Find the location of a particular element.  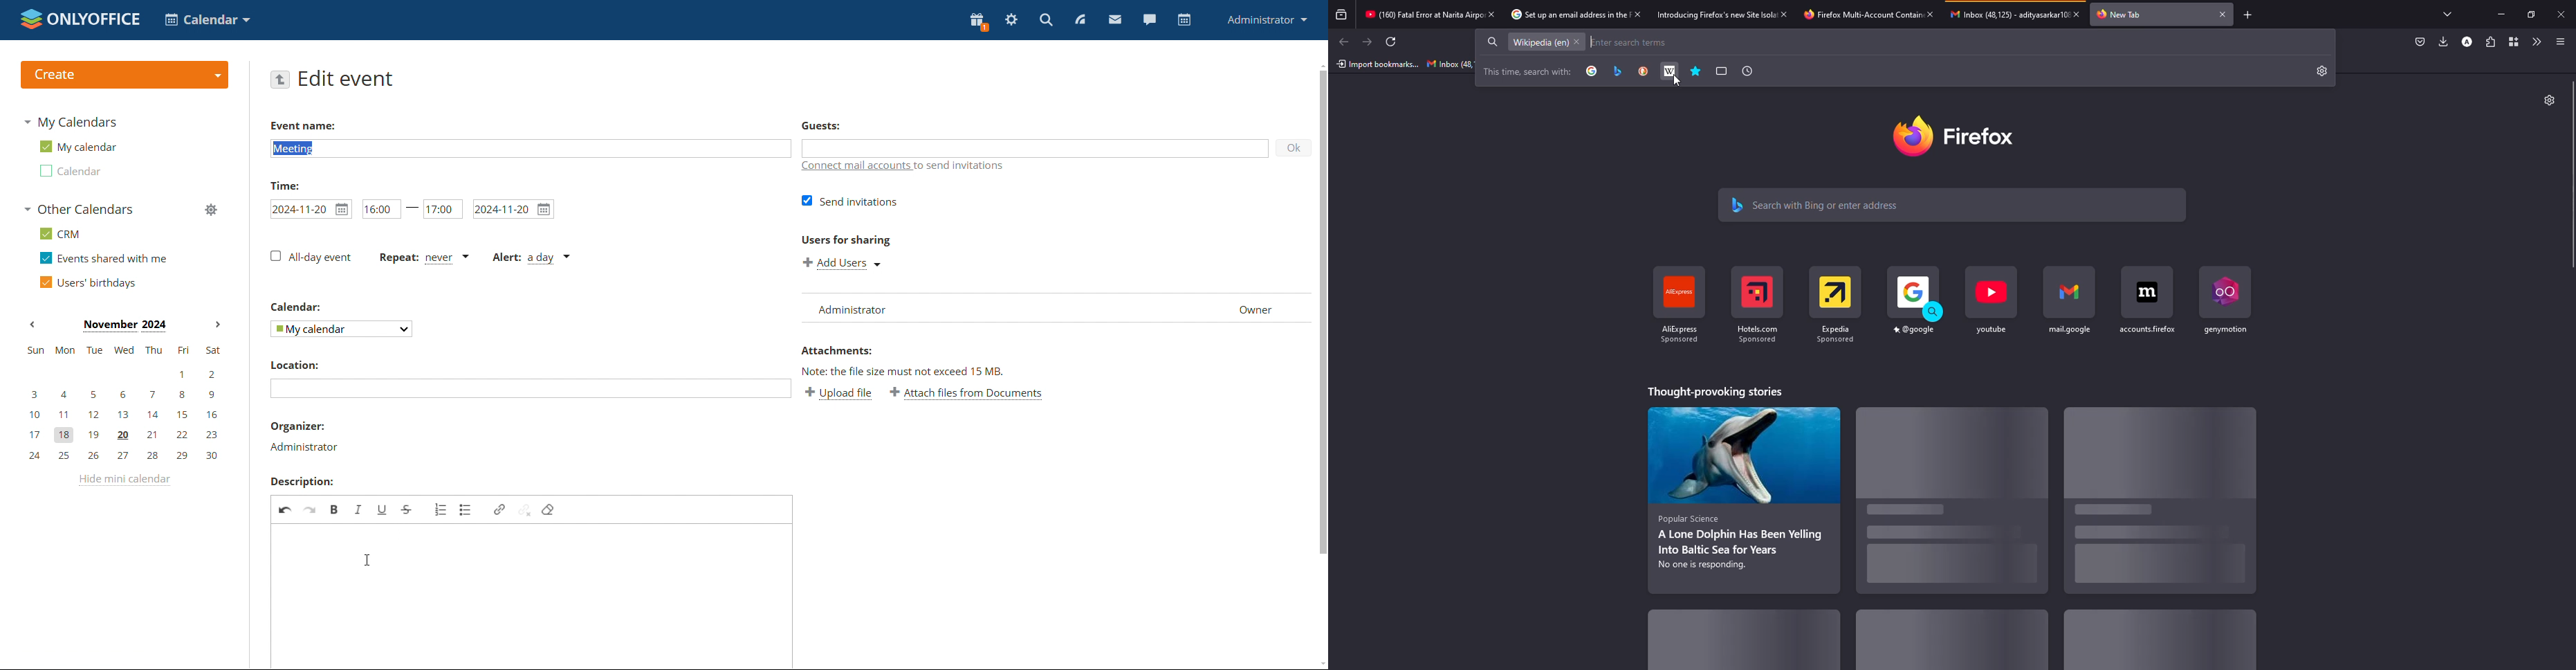

import is located at coordinates (1376, 65).